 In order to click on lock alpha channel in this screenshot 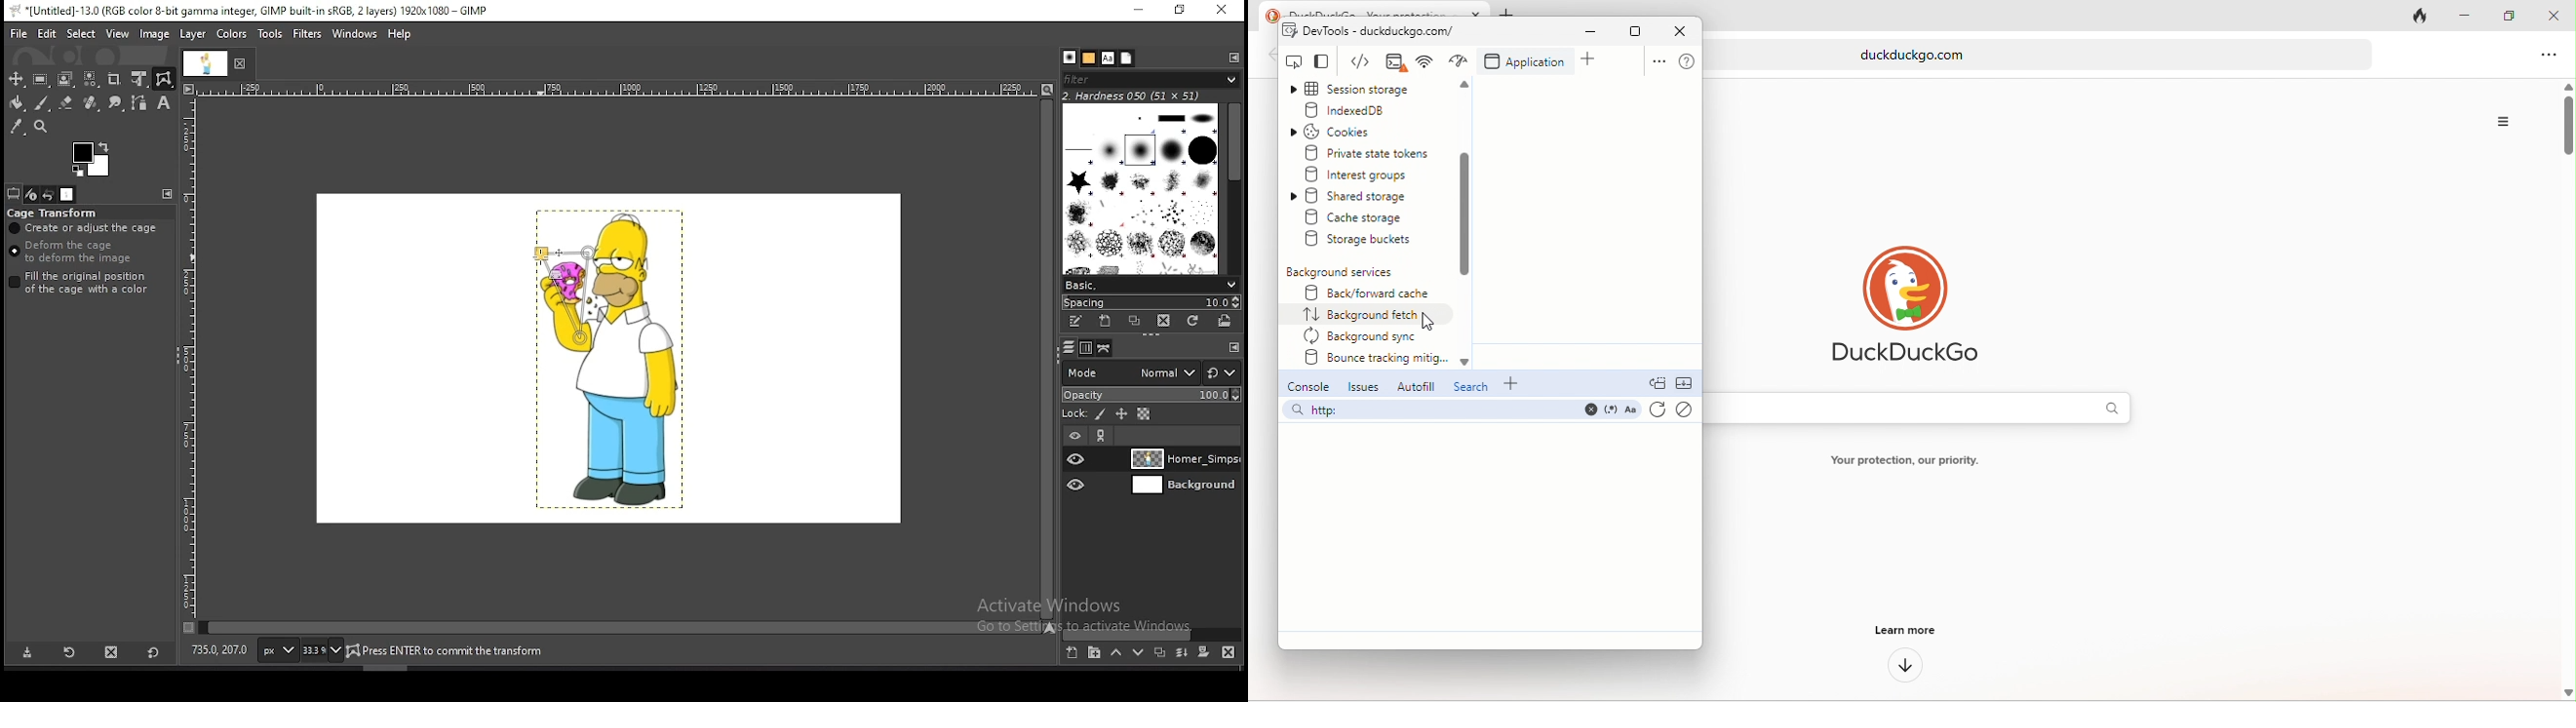, I will do `click(1143, 415)`.